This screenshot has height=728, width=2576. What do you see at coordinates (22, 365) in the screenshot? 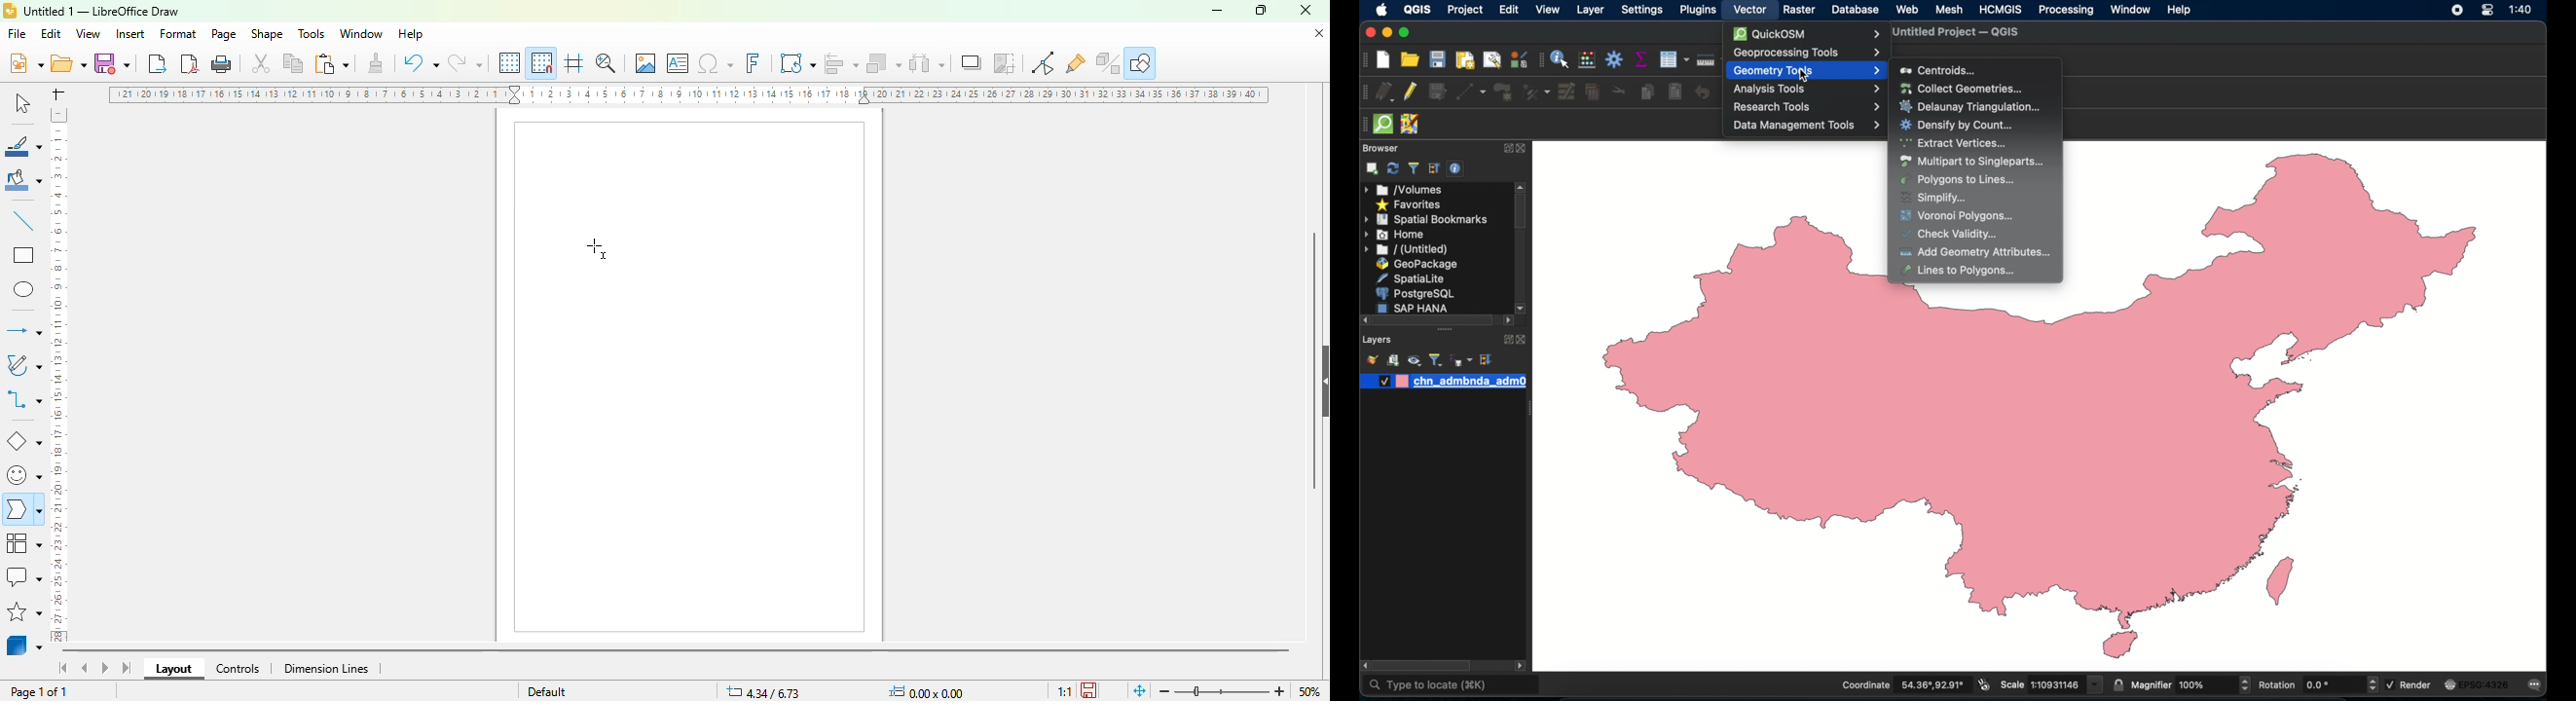
I see `curves and polygons` at bounding box center [22, 365].